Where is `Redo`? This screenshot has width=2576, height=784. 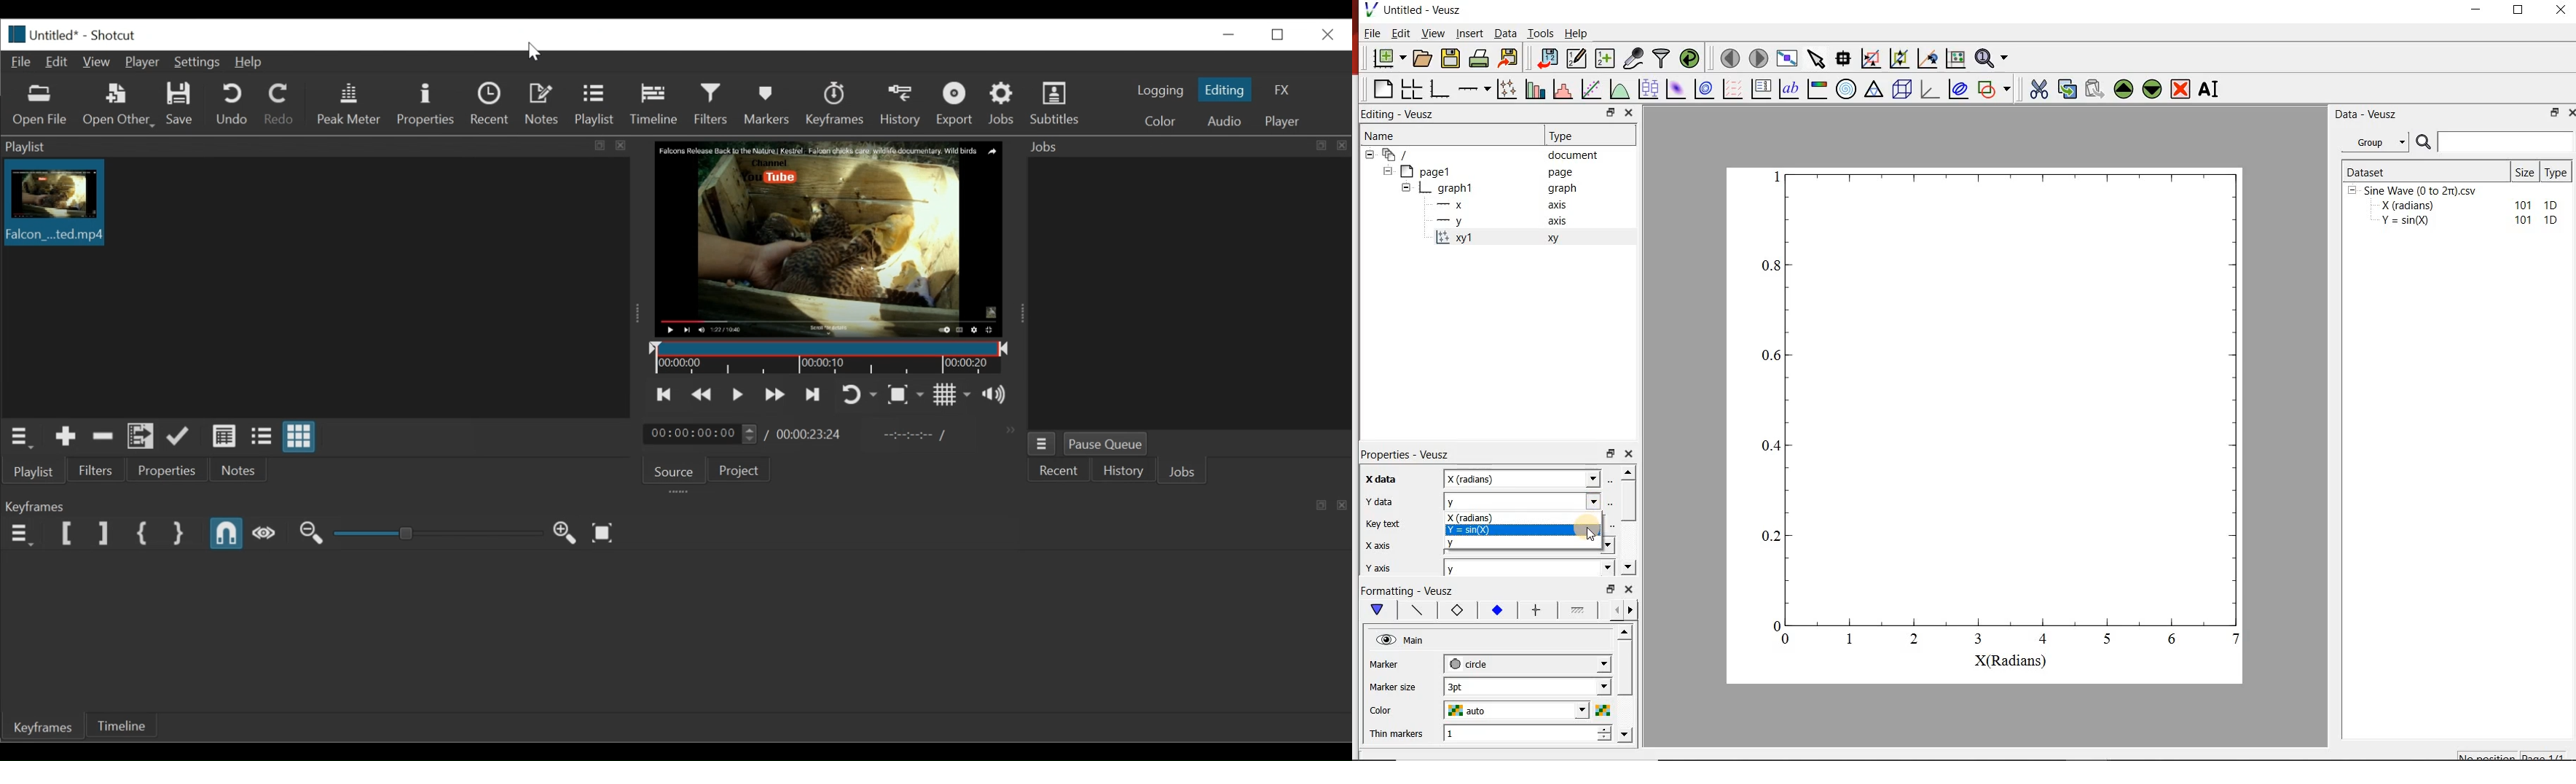 Redo is located at coordinates (282, 105).